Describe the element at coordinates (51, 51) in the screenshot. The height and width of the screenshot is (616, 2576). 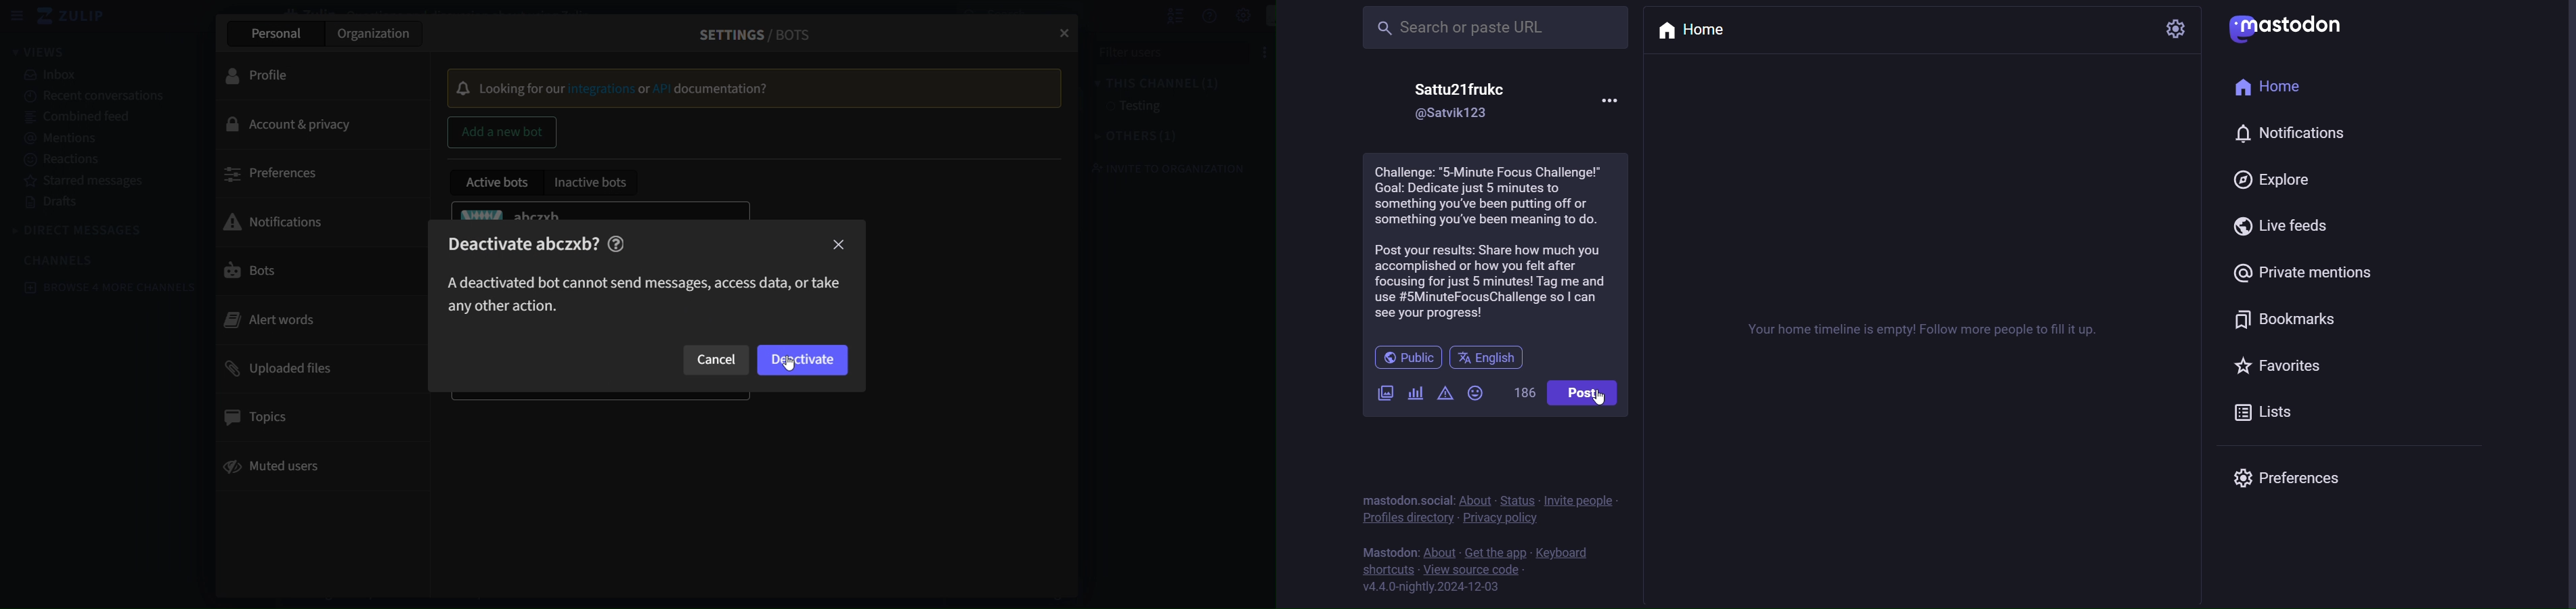
I see `views` at that location.